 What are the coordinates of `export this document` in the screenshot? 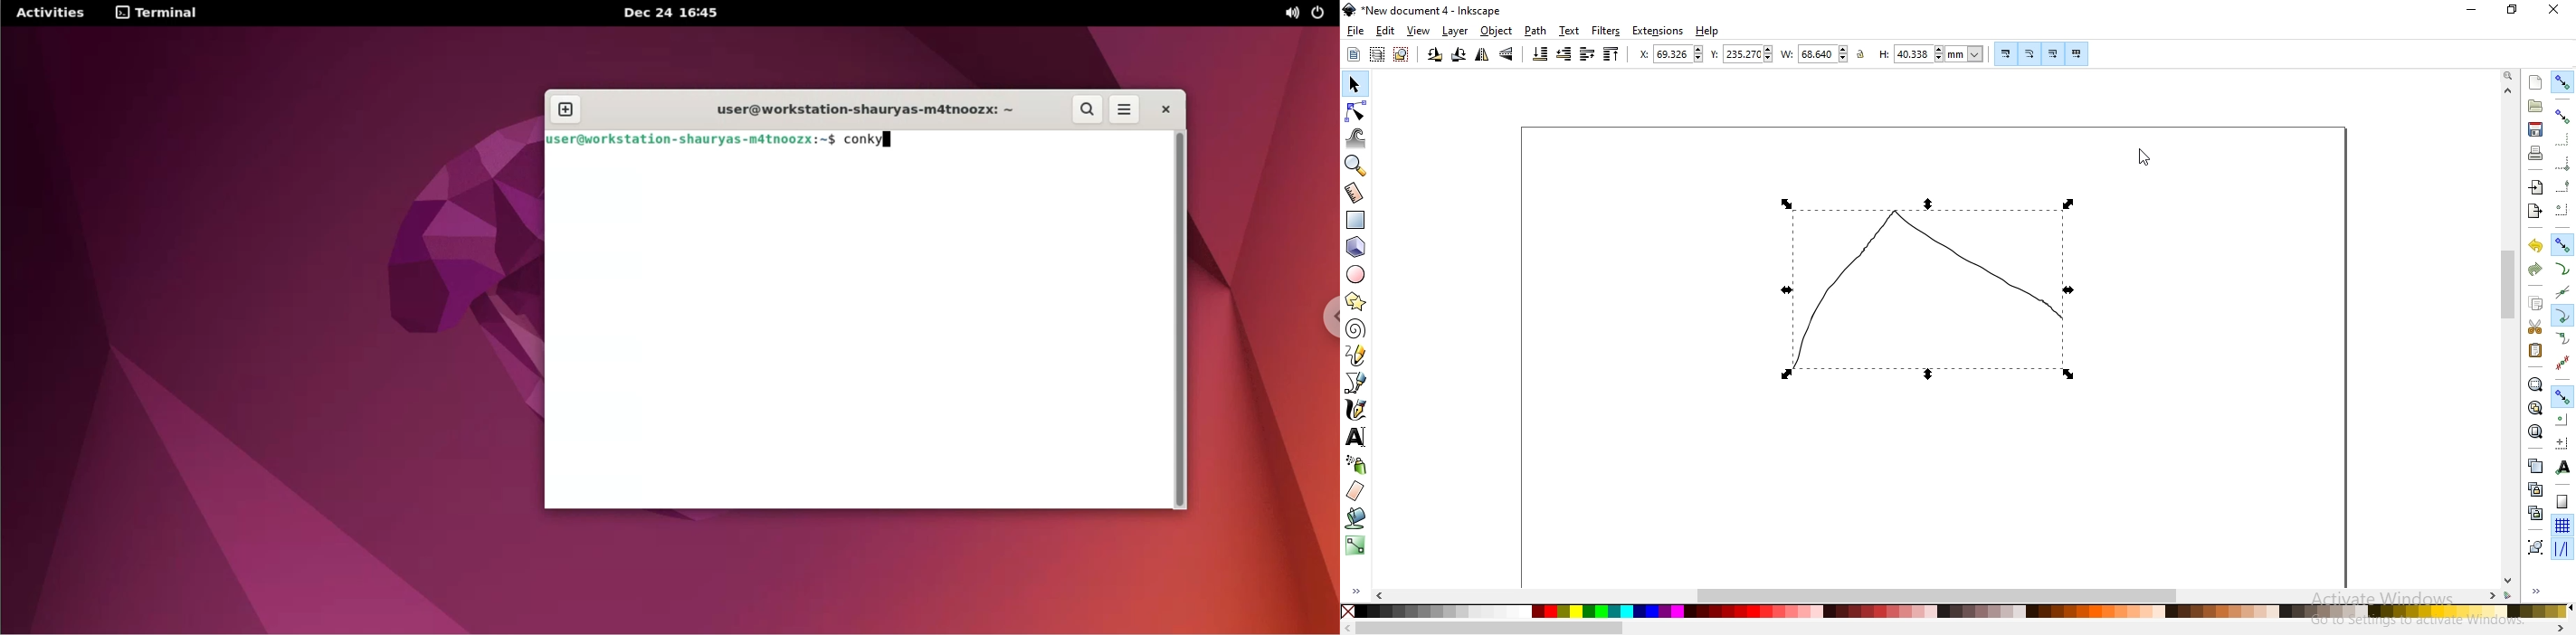 It's located at (2533, 212).